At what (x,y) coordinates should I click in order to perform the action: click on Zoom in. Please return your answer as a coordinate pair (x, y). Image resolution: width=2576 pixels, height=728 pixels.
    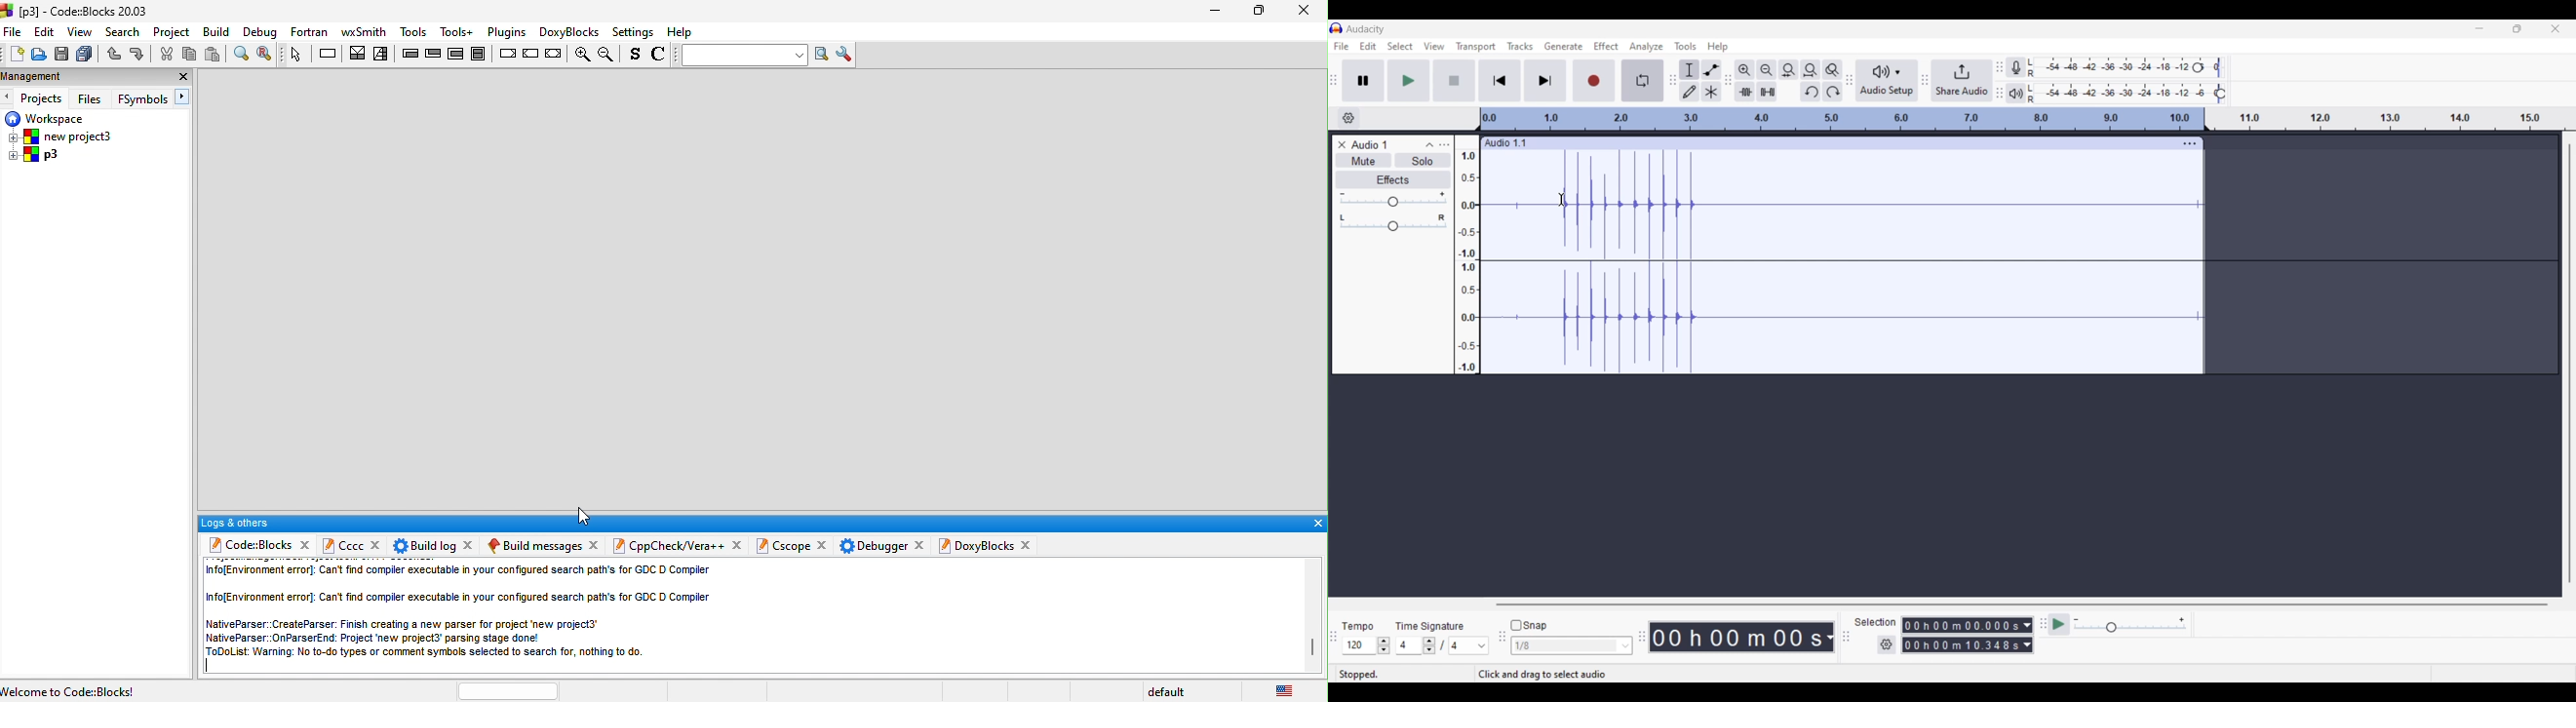
    Looking at the image, I should click on (1744, 69).